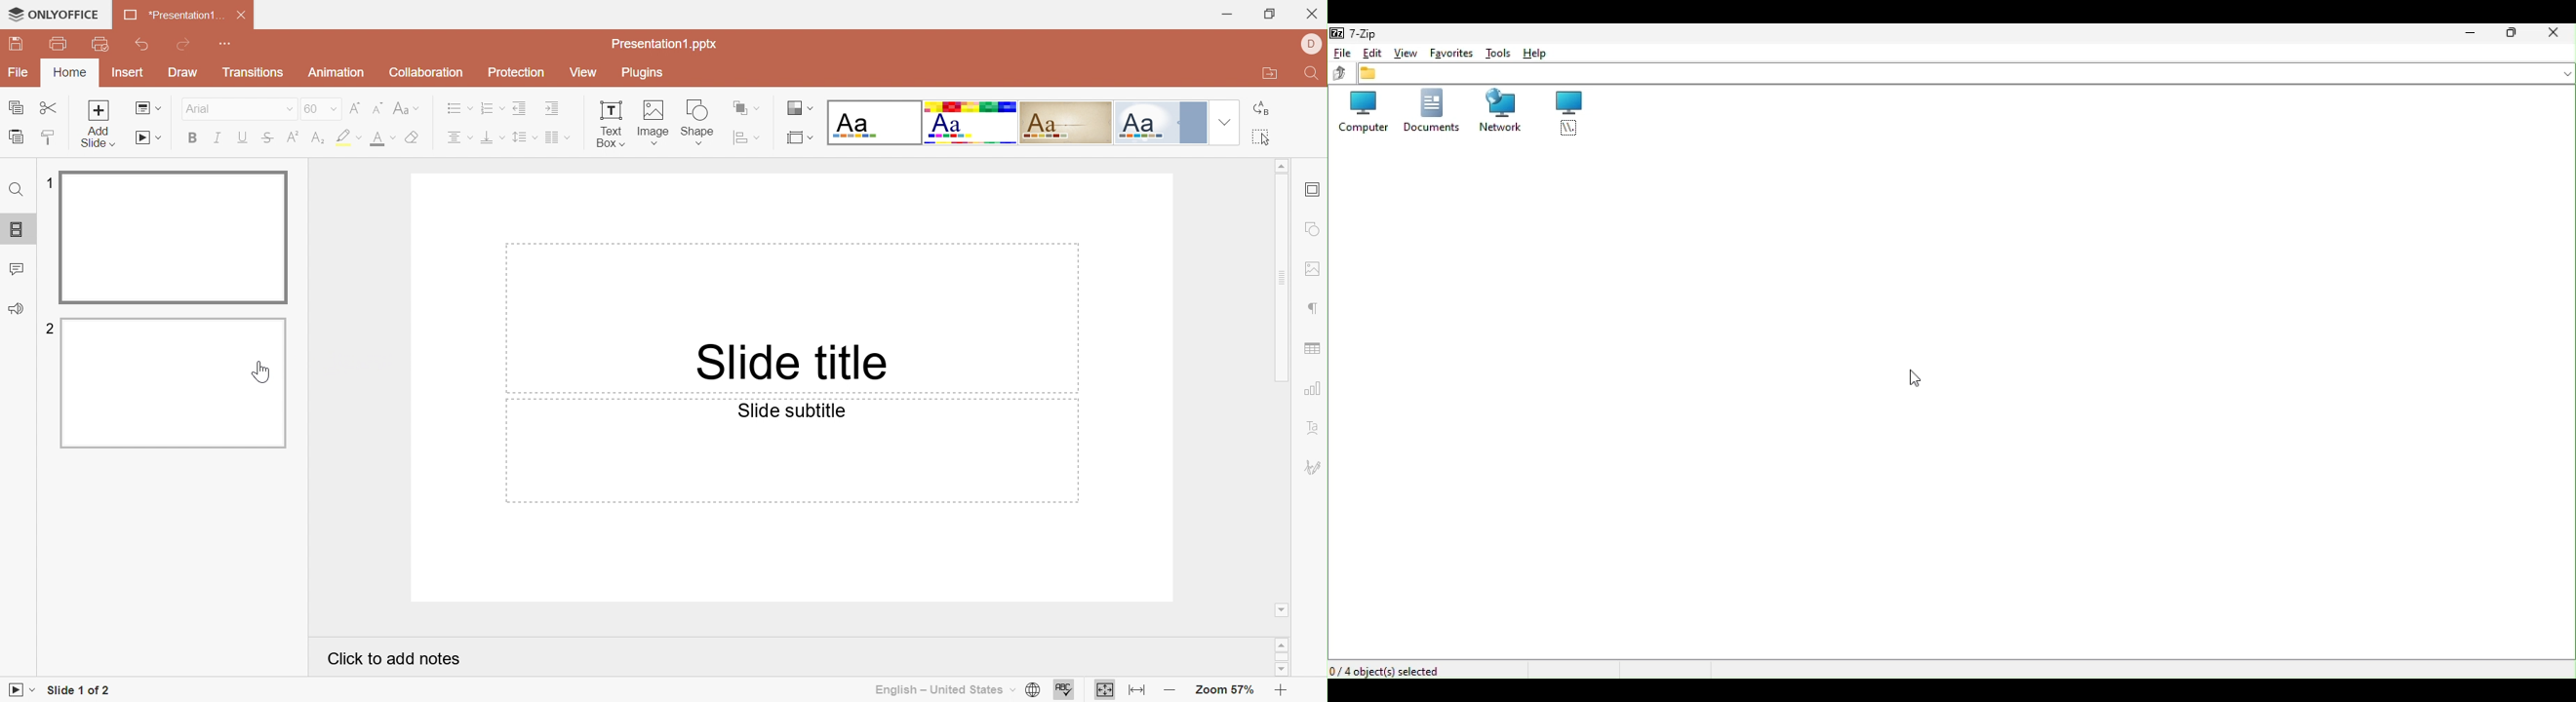 Image resolution: width=2576 pixels, height=728 pixels. I want to click on 60, so click(311, 109).